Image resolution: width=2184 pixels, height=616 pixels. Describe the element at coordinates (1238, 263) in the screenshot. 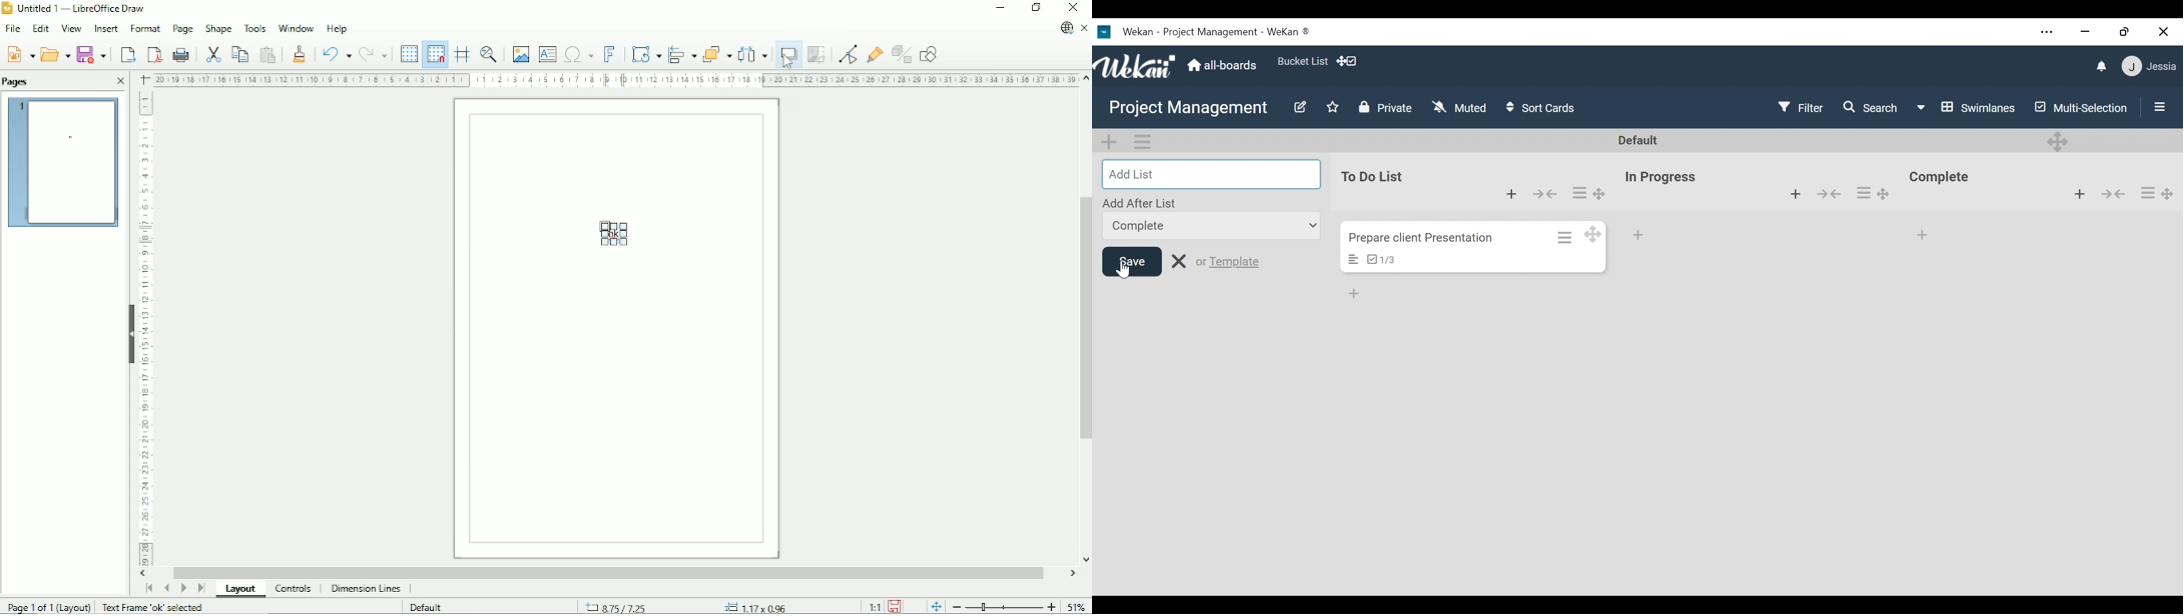

I see `Template` at that location.